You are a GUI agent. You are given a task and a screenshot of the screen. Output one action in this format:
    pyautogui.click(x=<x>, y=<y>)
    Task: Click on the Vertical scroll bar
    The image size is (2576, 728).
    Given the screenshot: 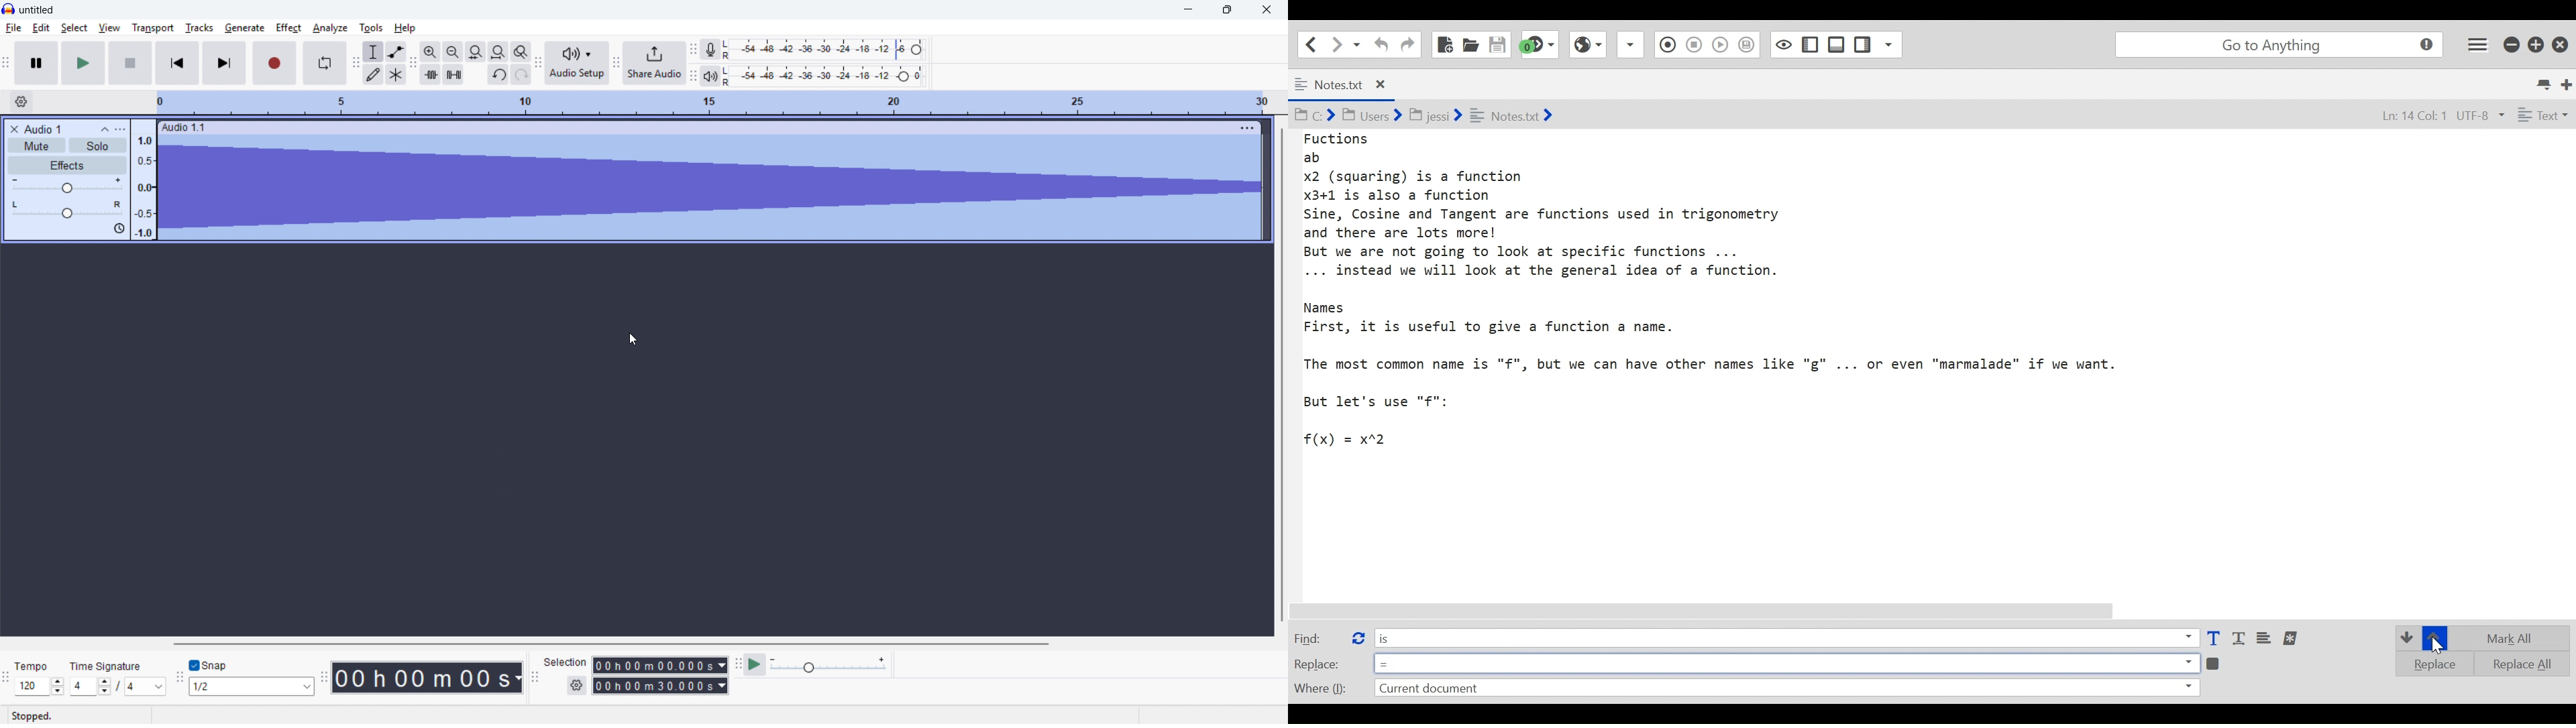 What is the action you would take?
    pyautogui.click(x=1283, y=375)
    